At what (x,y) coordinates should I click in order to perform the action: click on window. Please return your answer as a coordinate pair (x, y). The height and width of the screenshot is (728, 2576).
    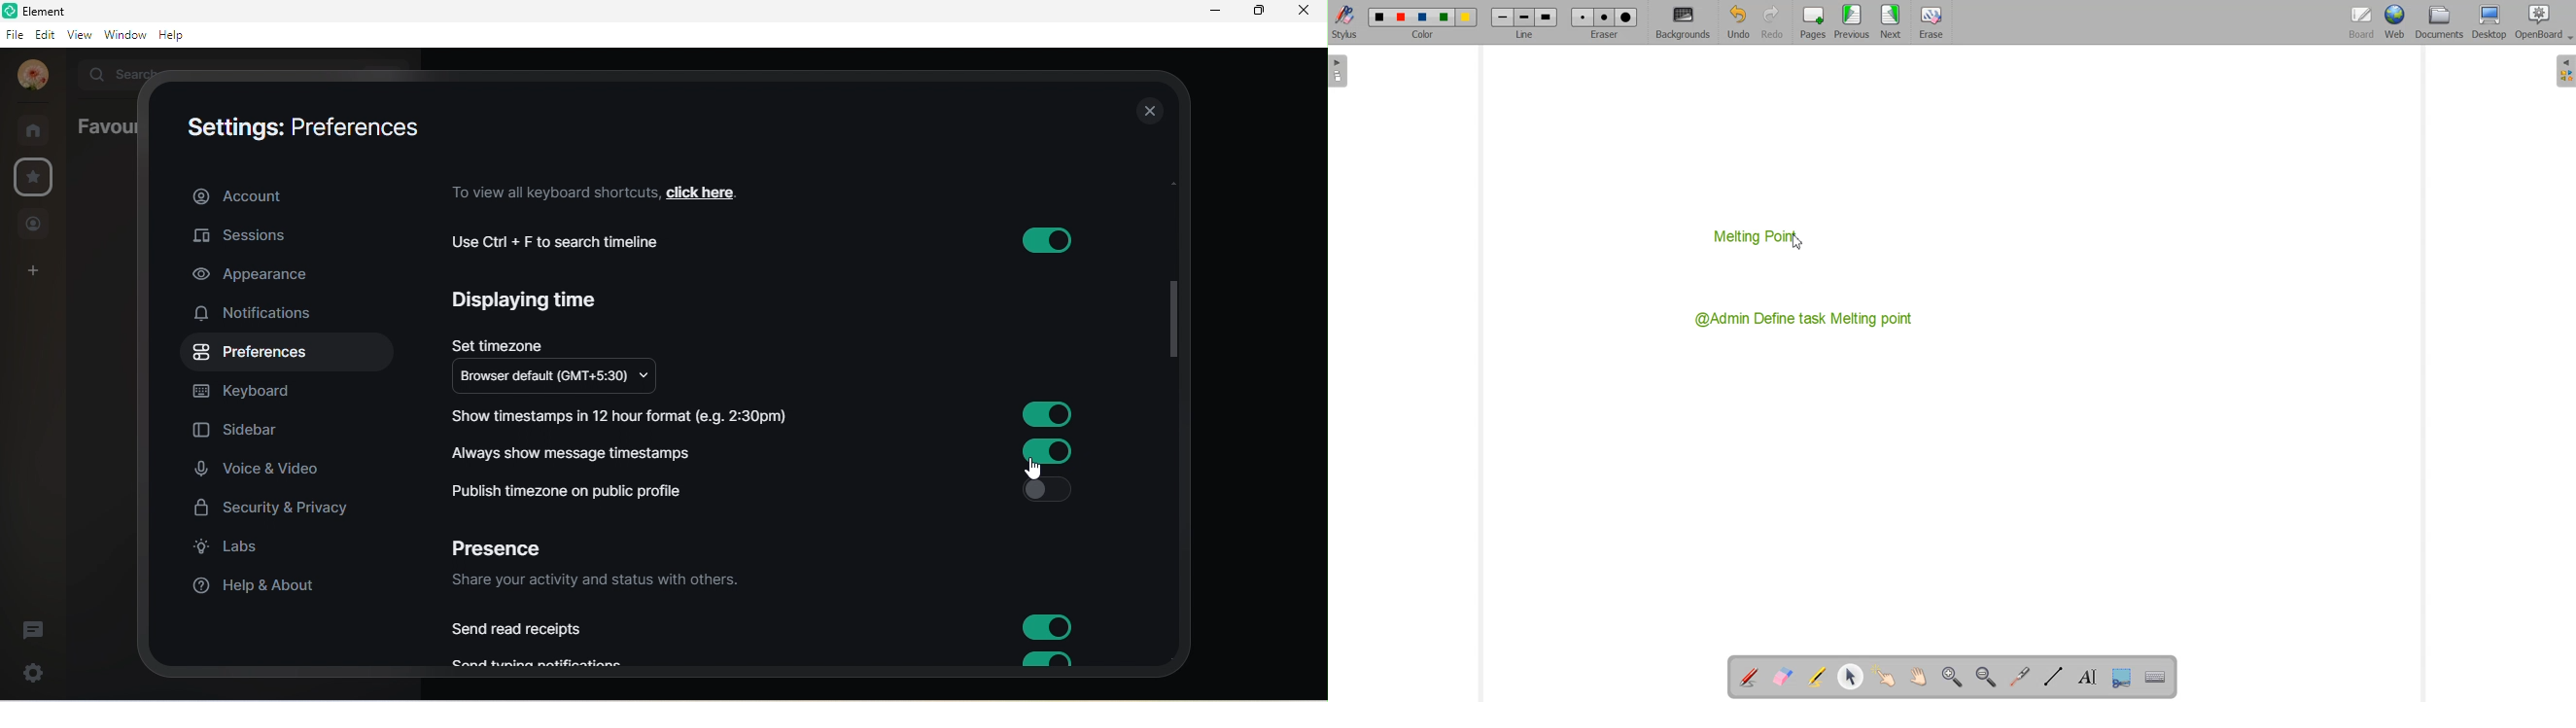
    Looking at the image, I should click on (123, 36).